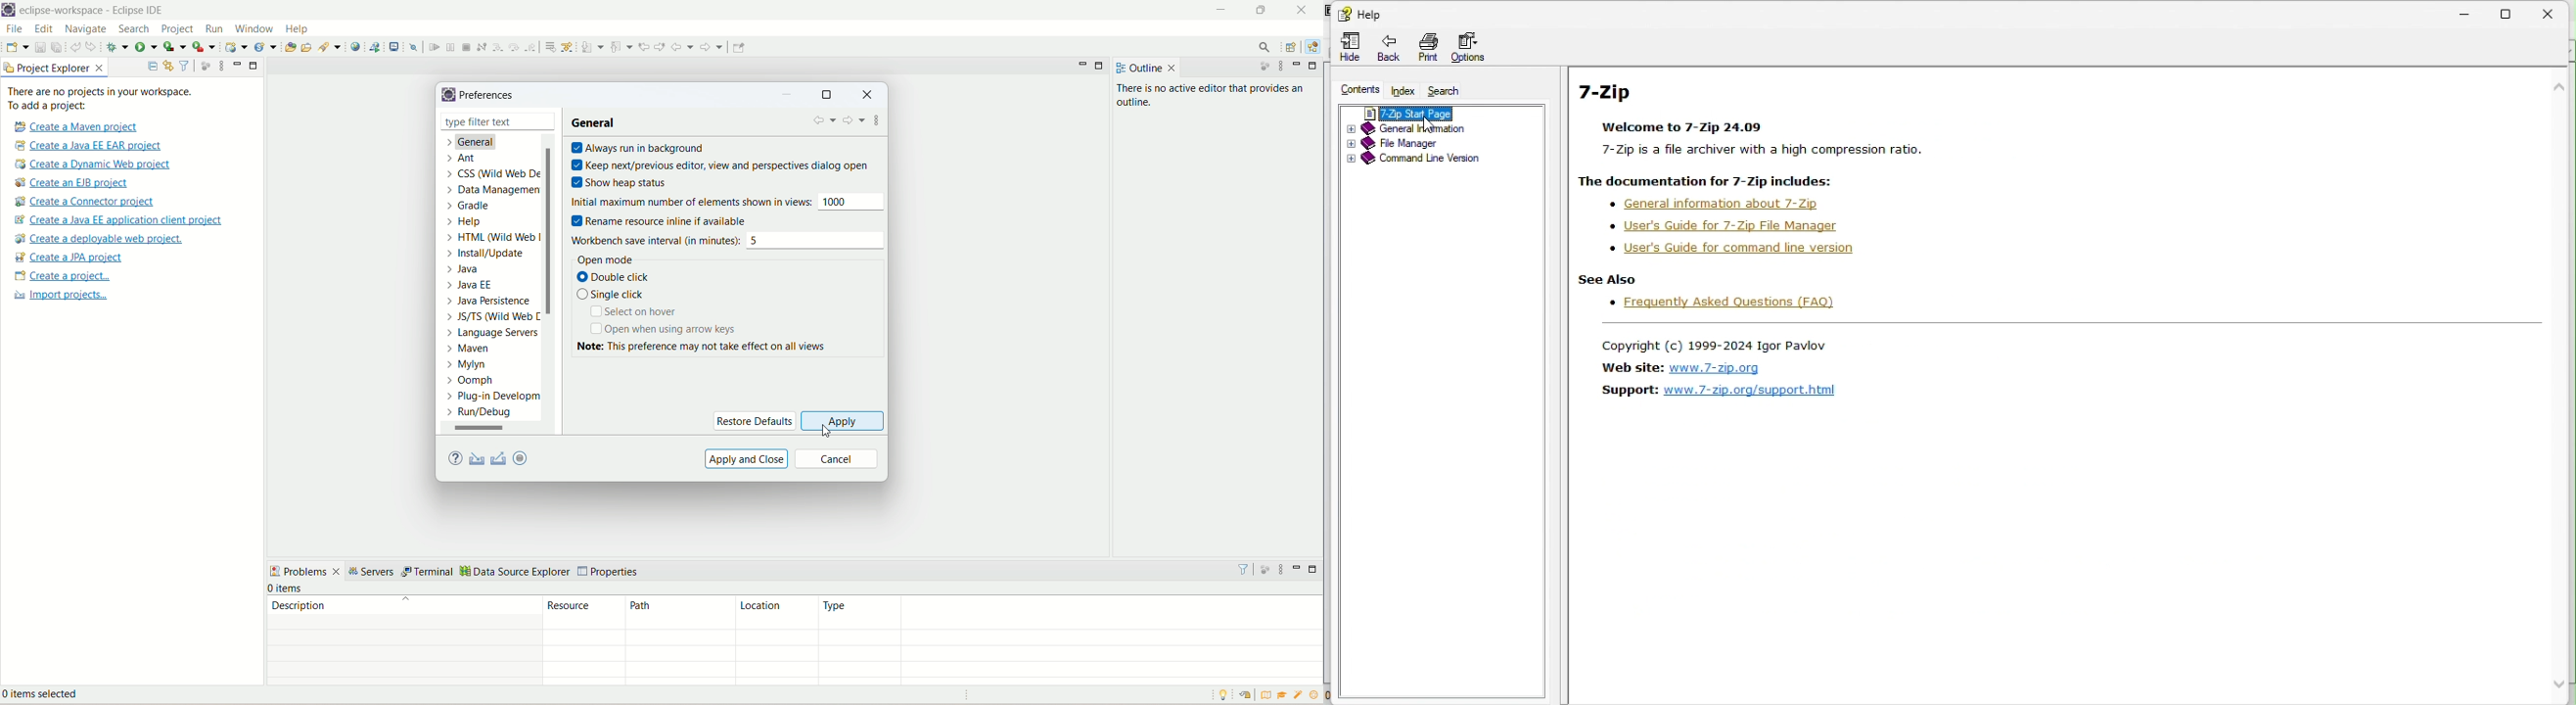  I want to click on maximize, so click(827, 96).